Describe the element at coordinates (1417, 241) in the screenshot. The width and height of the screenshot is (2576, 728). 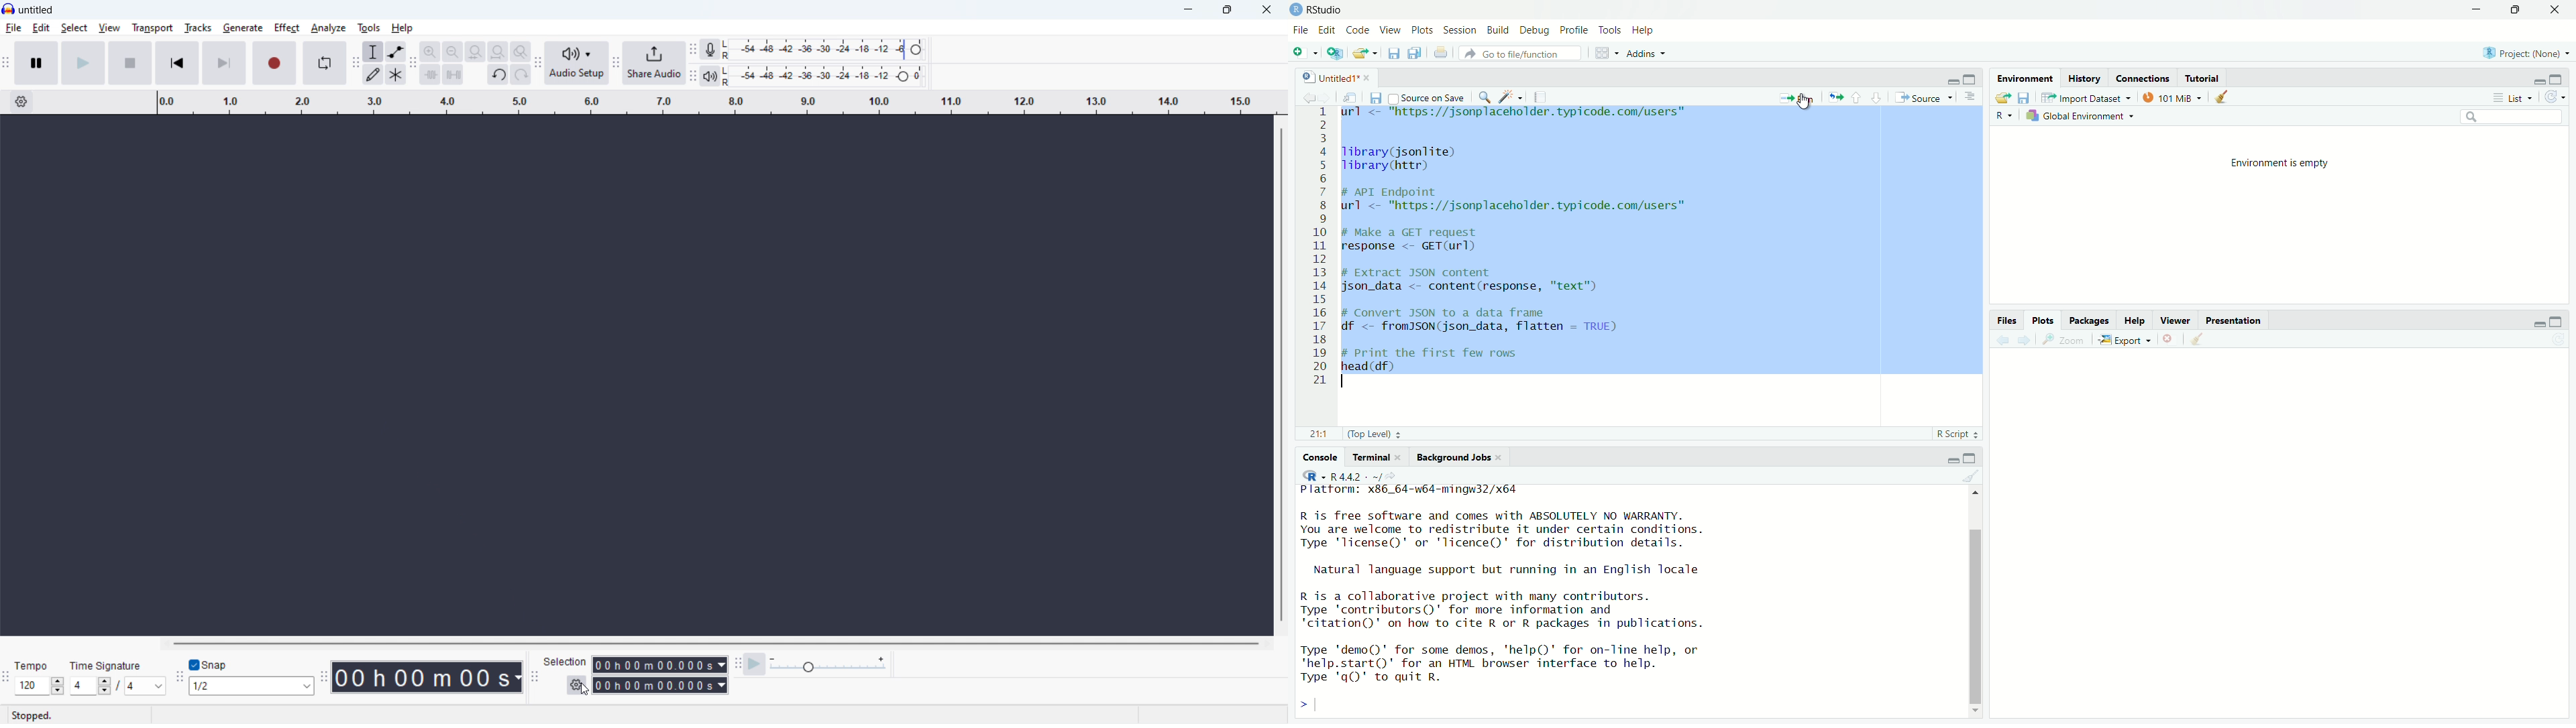
I see `# Make a GET request
response <- GET(url)` at that location.